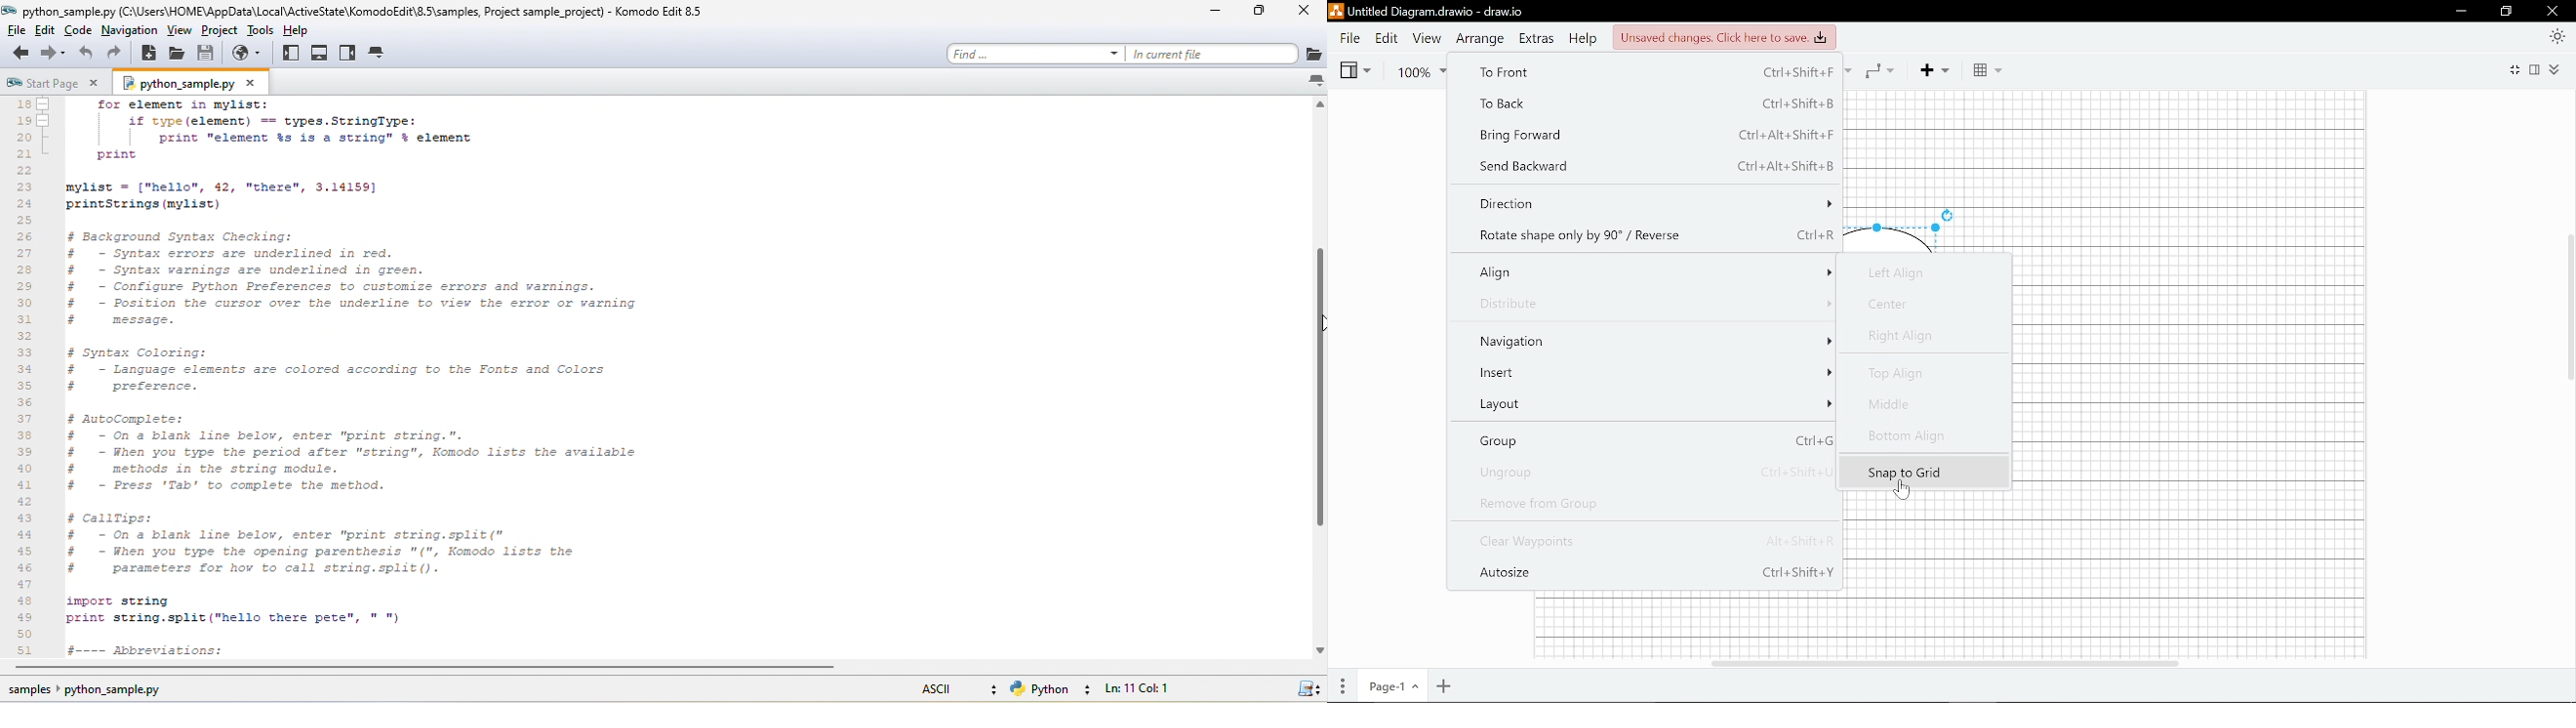 The height and width of the screenshot is (728, 2576). What do you see at coordinates (1653, 407) in the screenshot?
I see `layout` at bounding box center [1653, 407].